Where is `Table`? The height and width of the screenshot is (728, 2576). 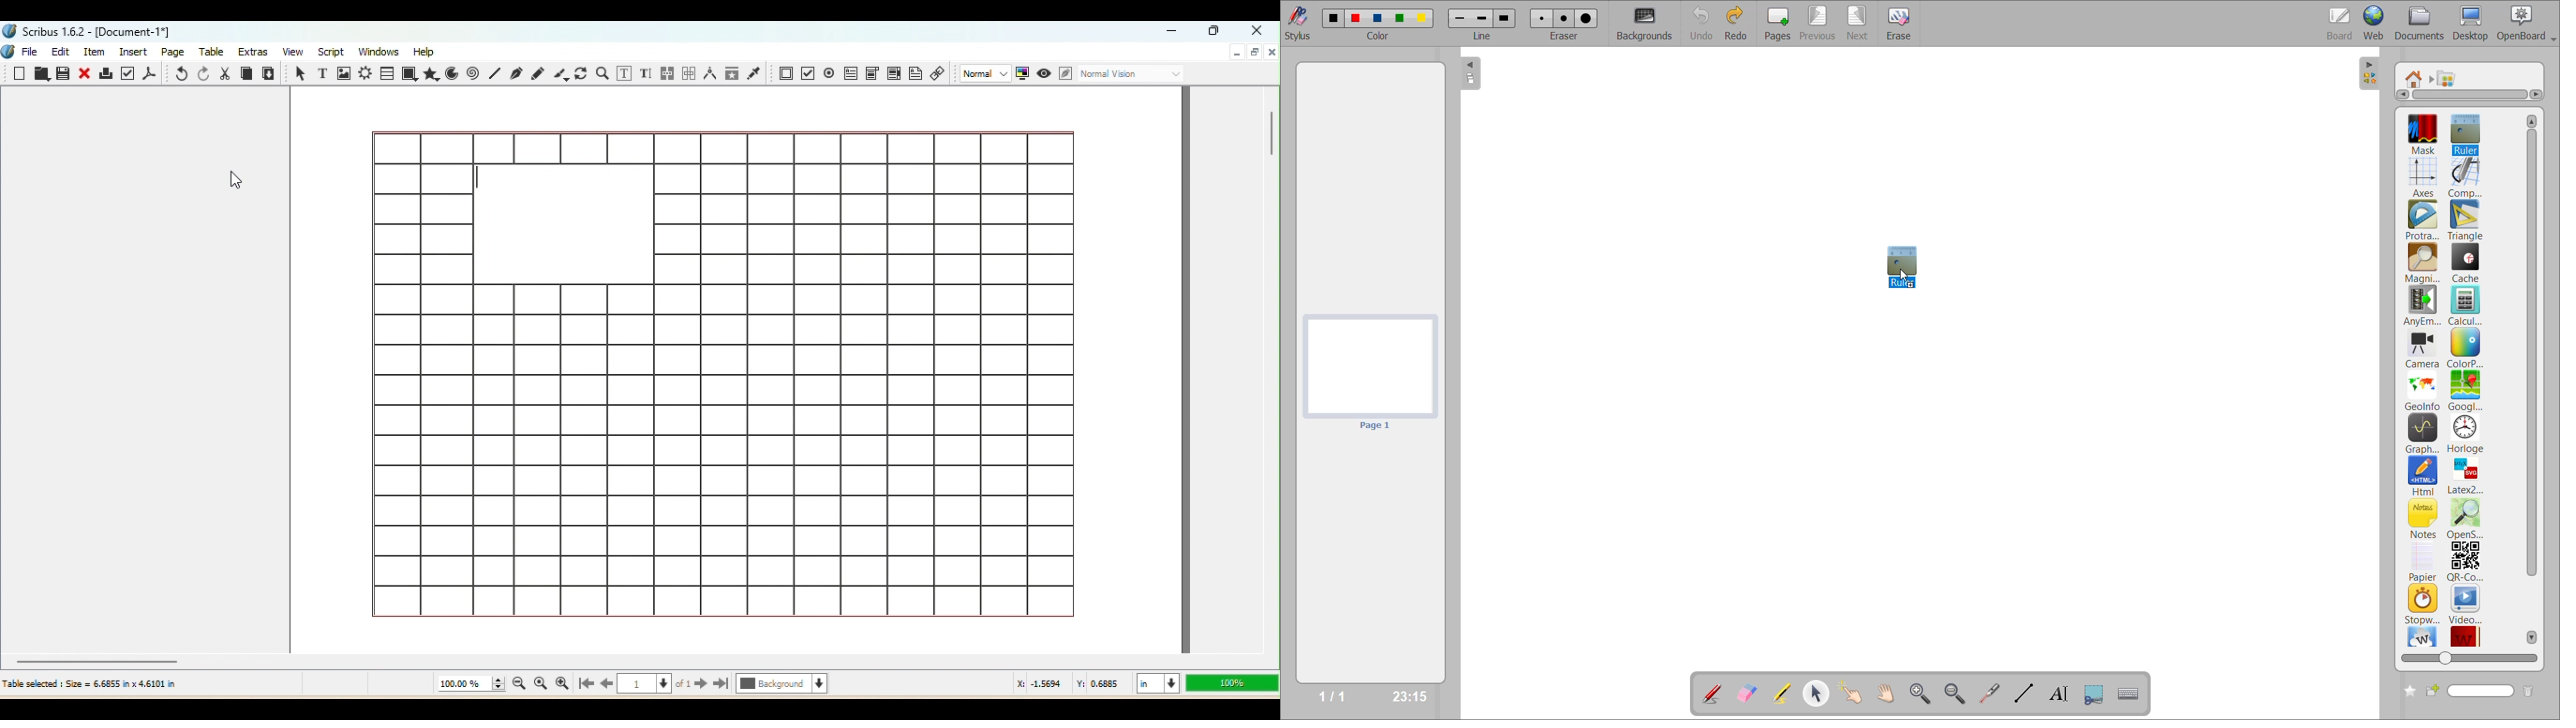 Table is located at coordinates (388, 73).